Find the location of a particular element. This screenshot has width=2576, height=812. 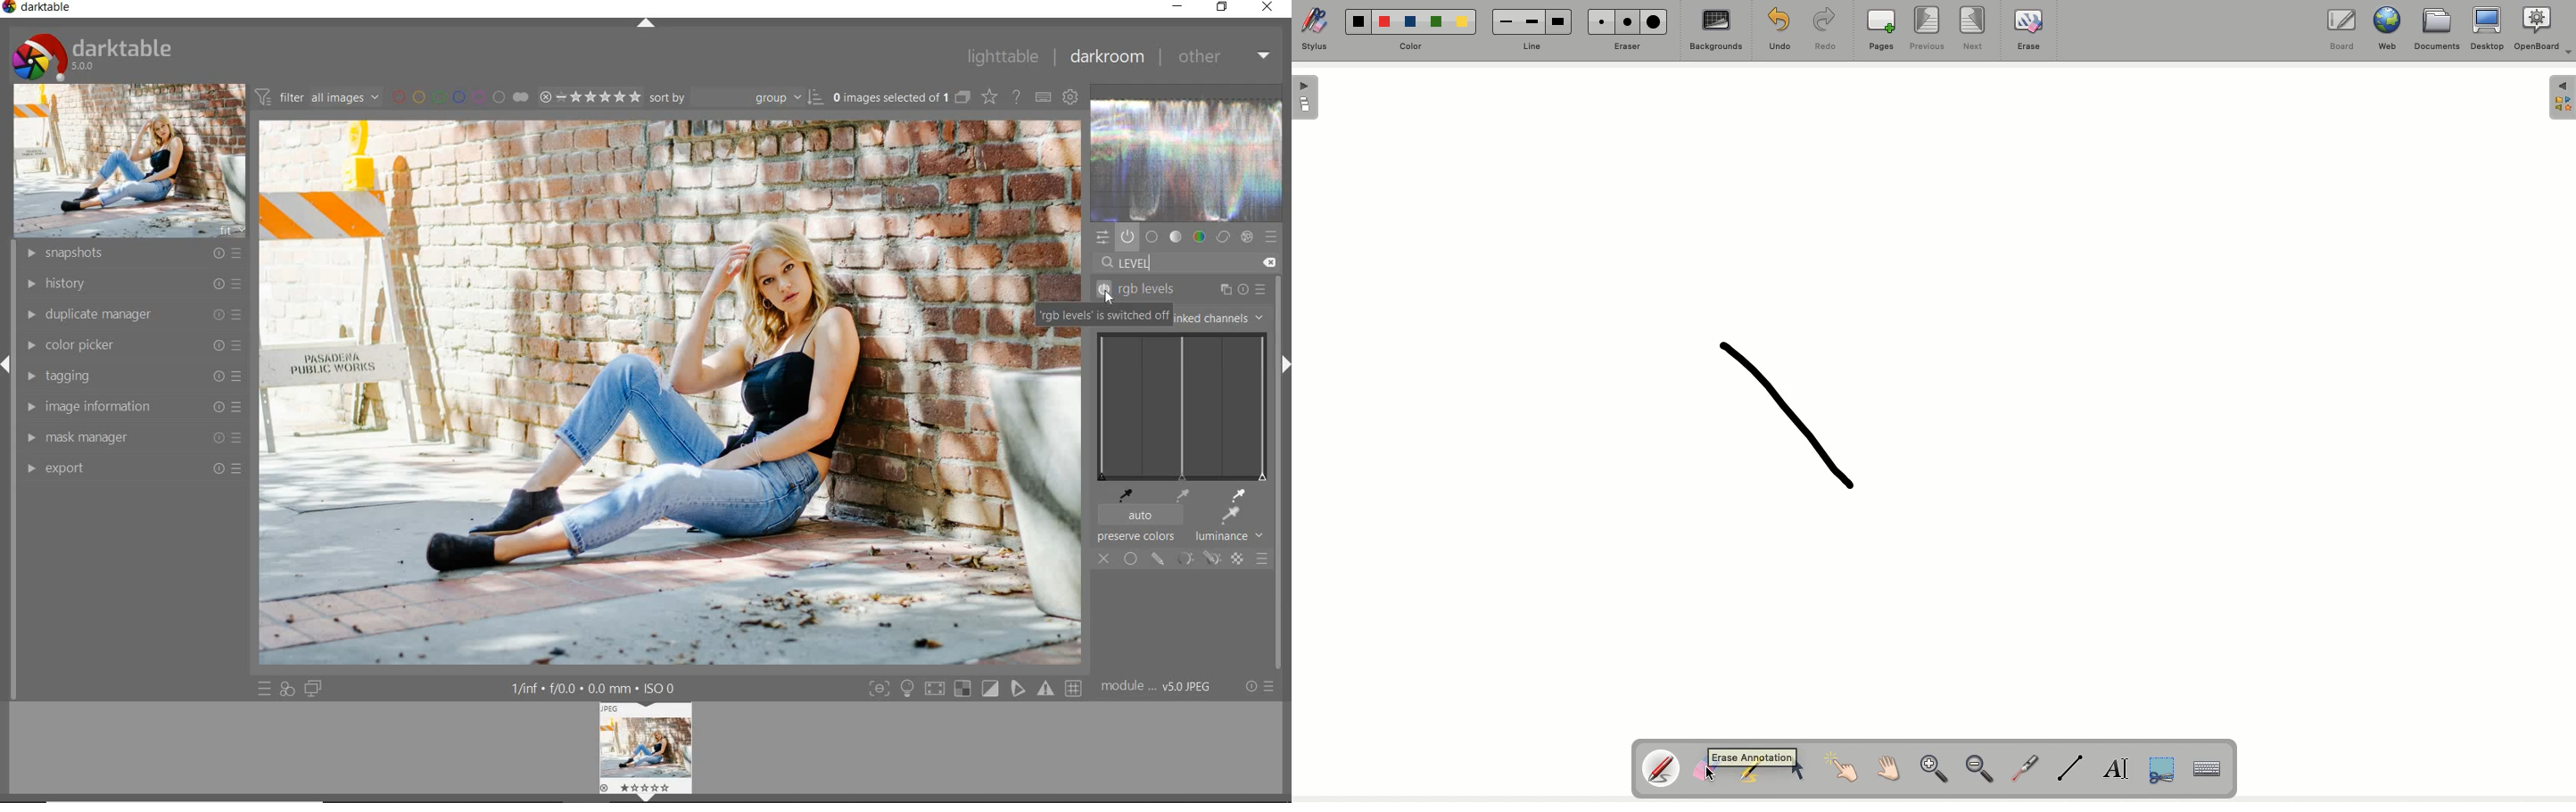

close is located at coordinates (1269, 8).